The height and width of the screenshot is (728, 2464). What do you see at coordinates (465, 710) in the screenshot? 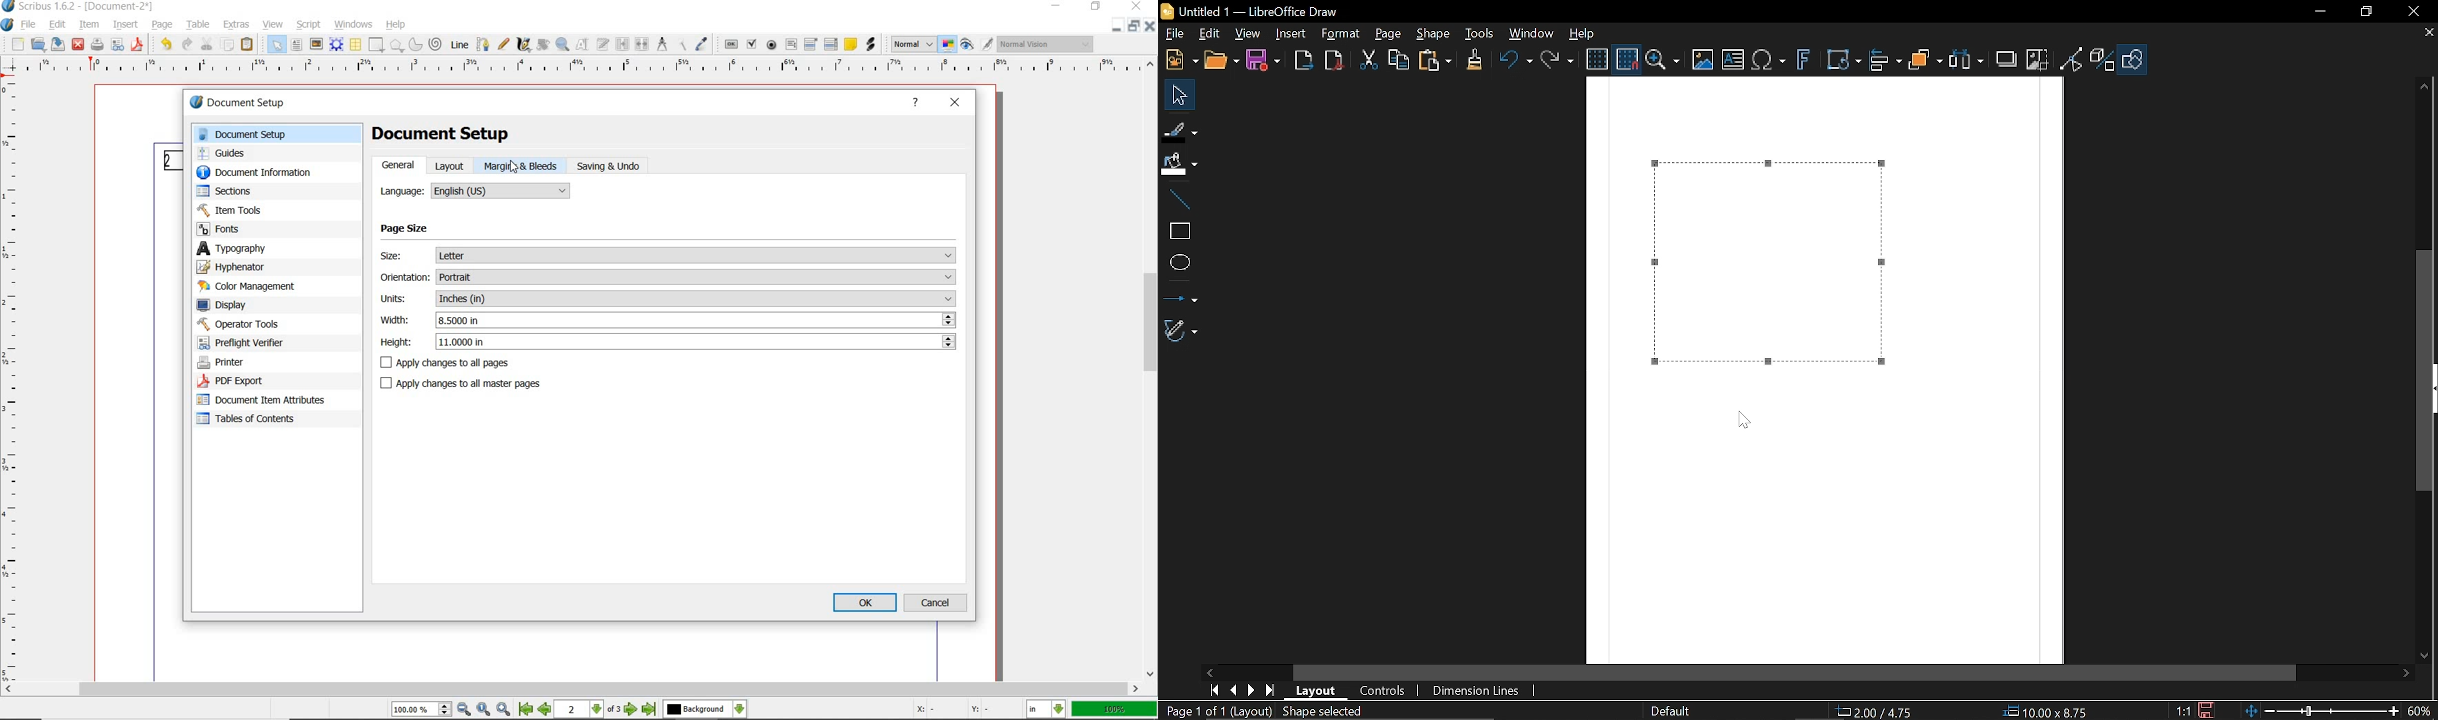
I see `Zoom Out` at bounding box center [465, 710].